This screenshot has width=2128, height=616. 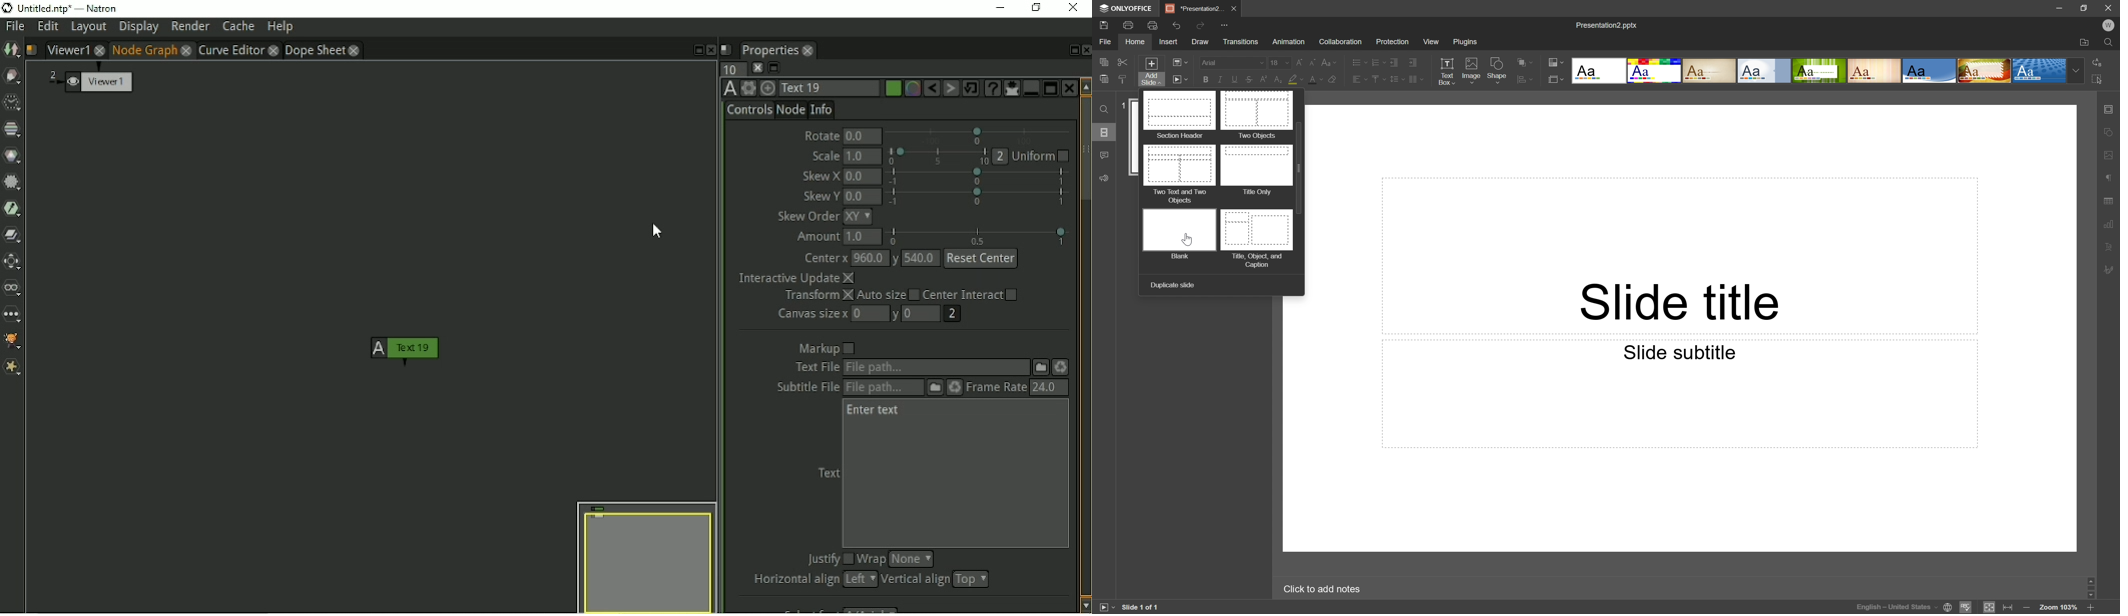 What do you see at coordinates (1233, 7) in the screenshot?
I see `Close` at bounding box center [1233, 7].